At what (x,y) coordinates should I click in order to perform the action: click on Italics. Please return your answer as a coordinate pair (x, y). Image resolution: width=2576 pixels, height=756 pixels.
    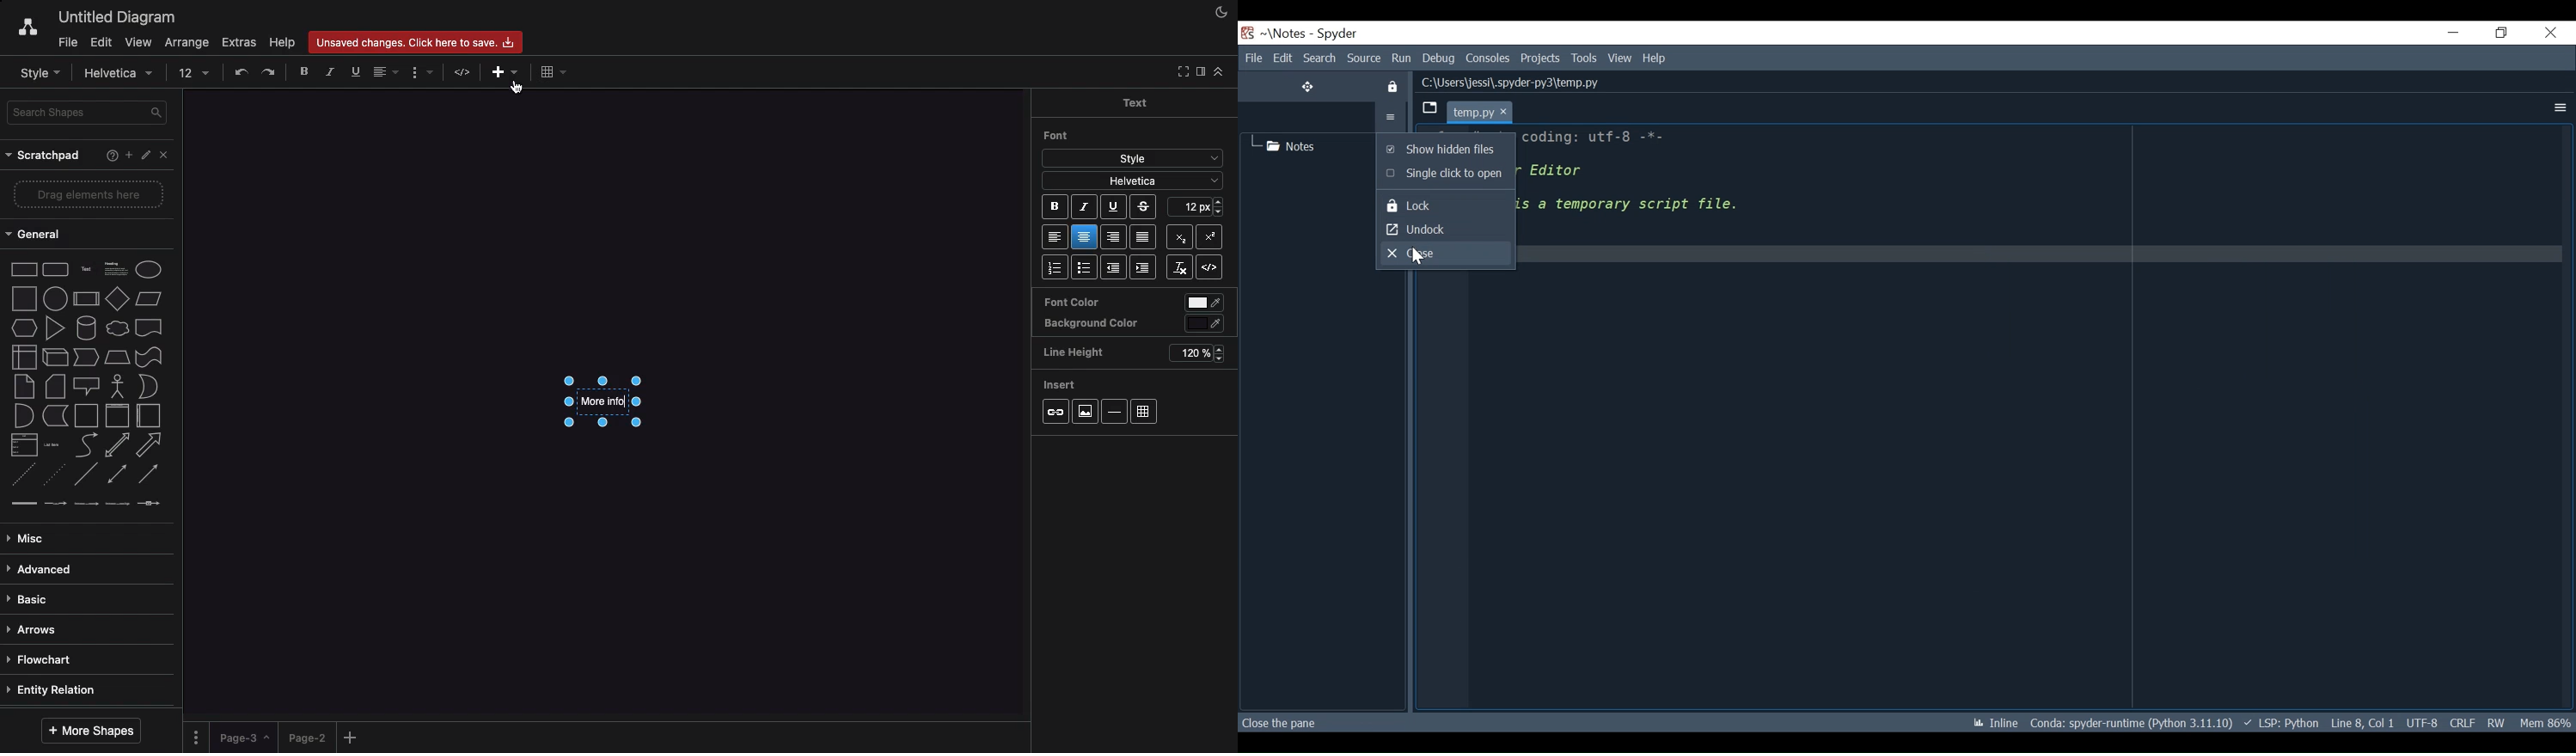
    Looking at the image, I should click on (331, 71).